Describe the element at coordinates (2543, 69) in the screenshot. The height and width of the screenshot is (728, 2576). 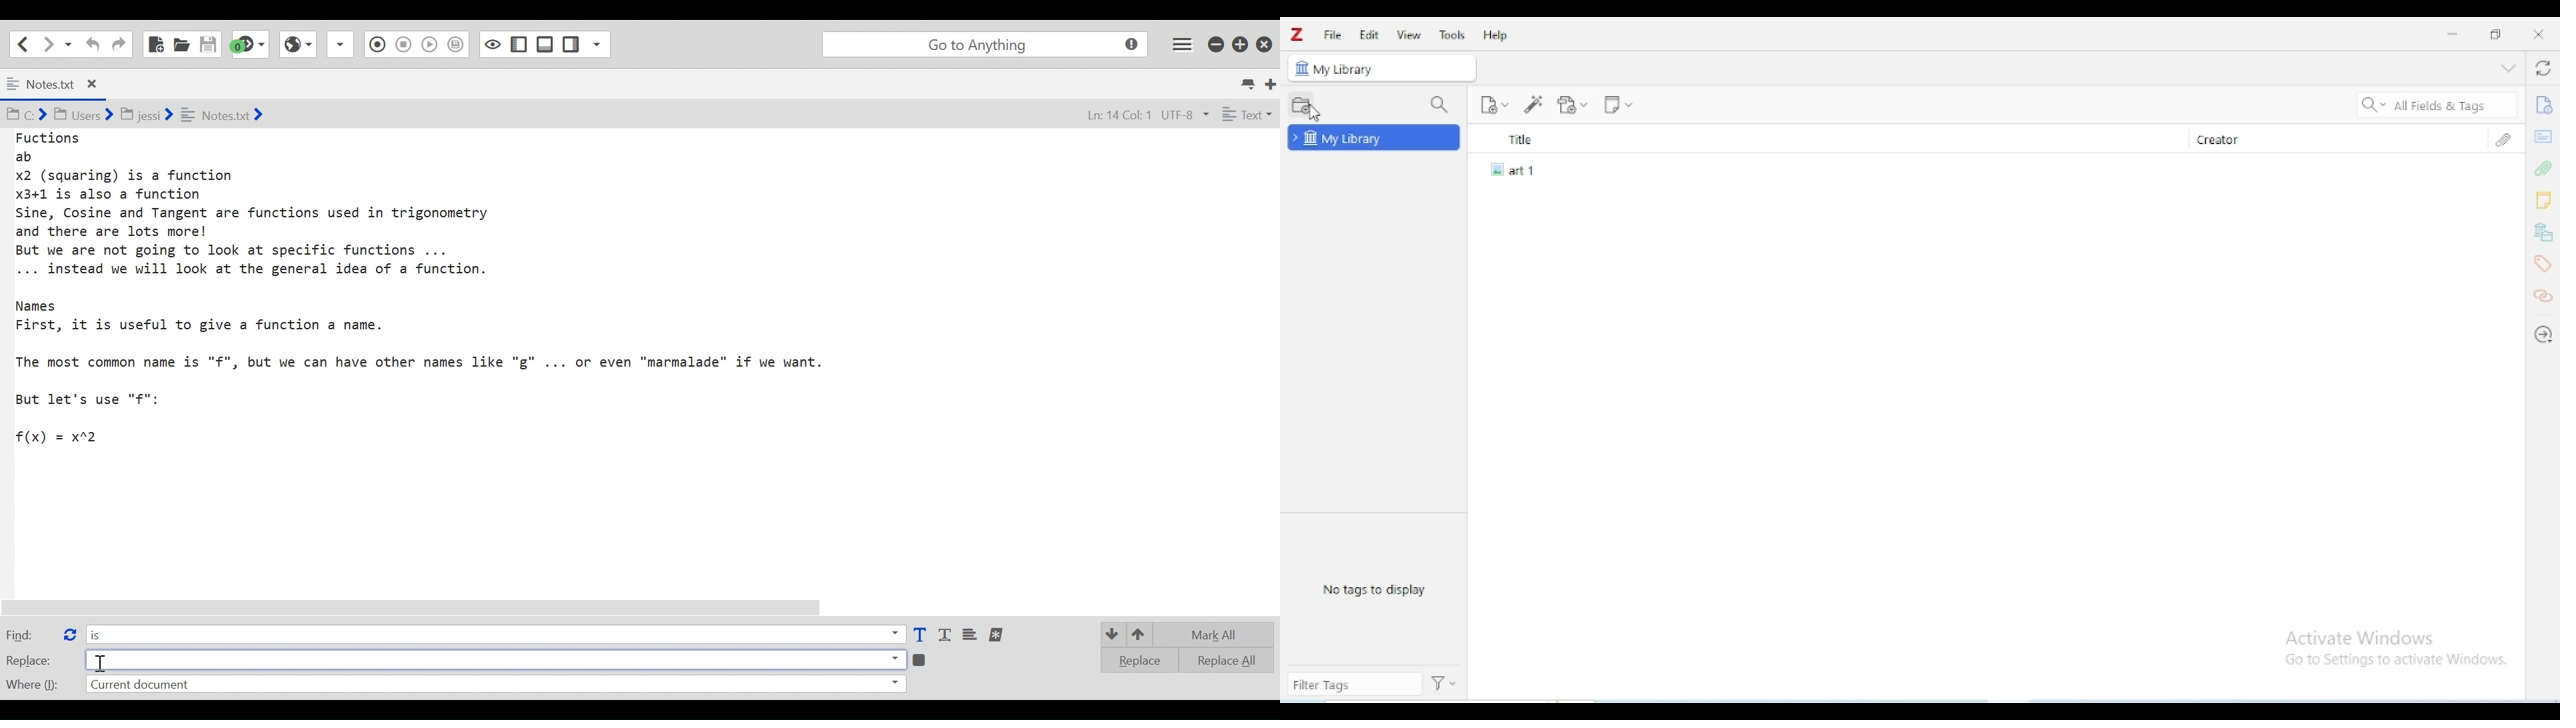
I see `sync with zotero.org` at that location.